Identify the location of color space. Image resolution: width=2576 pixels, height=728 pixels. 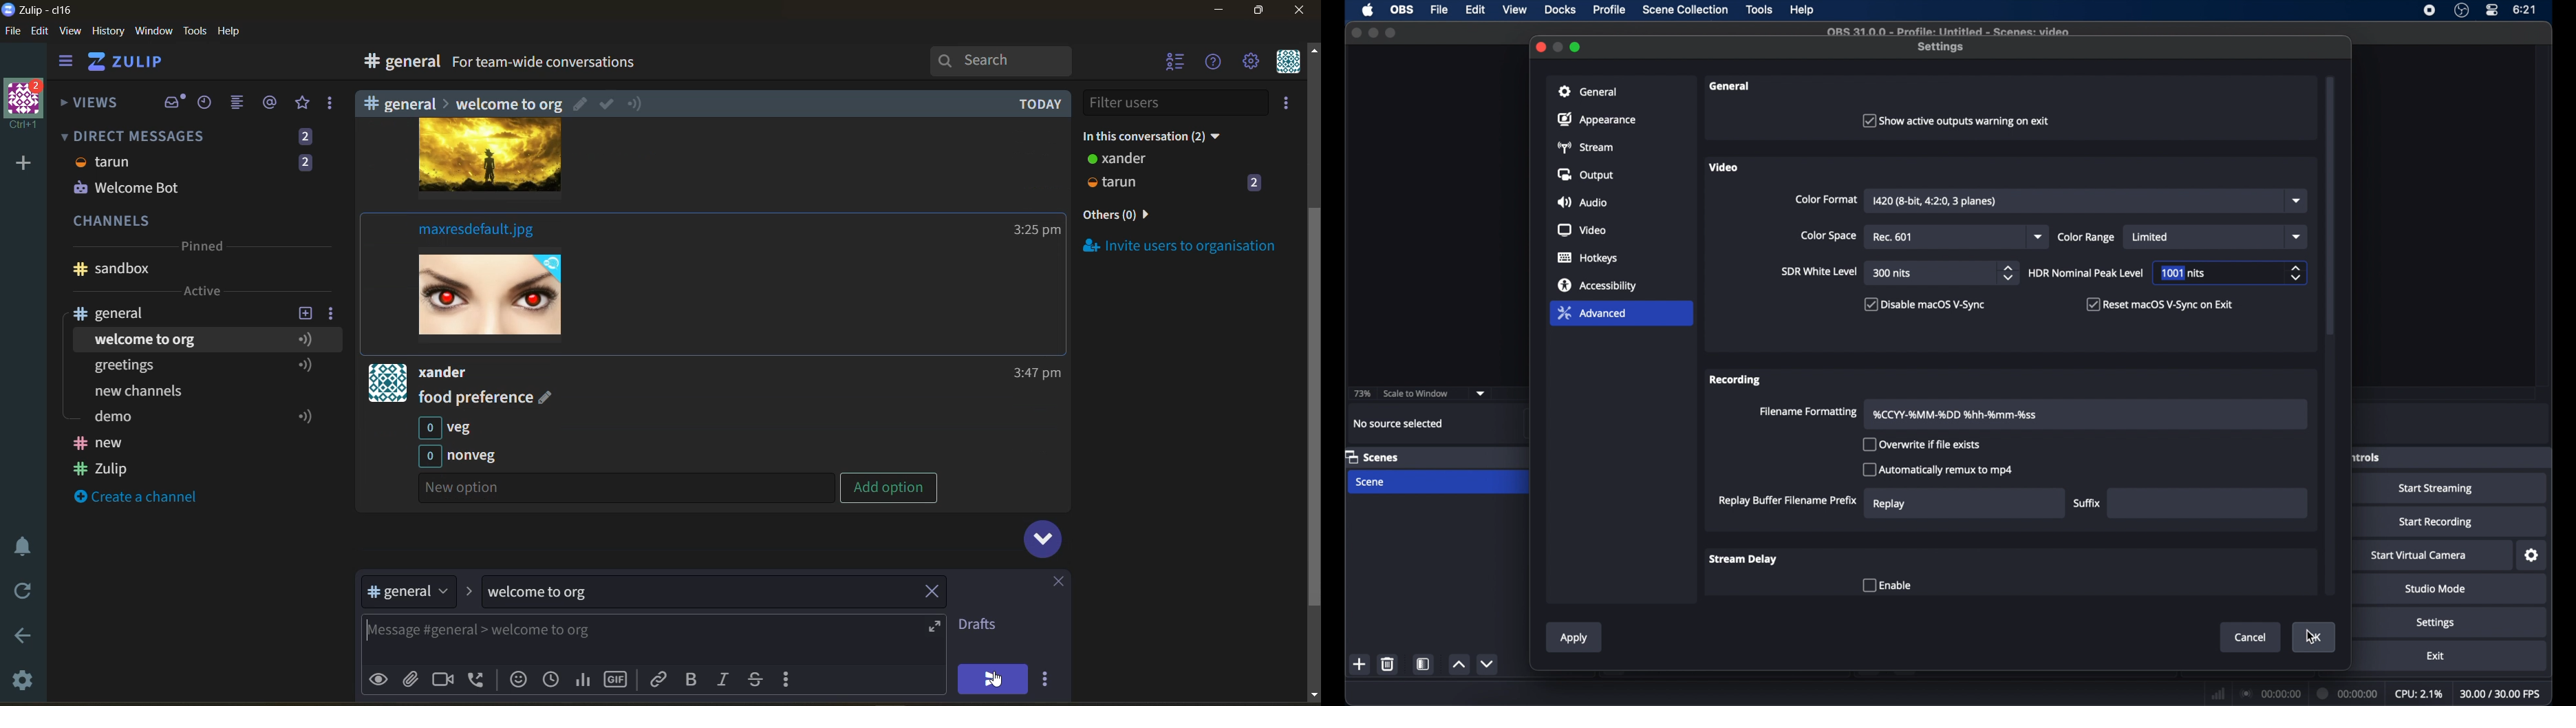
(1828, 235).